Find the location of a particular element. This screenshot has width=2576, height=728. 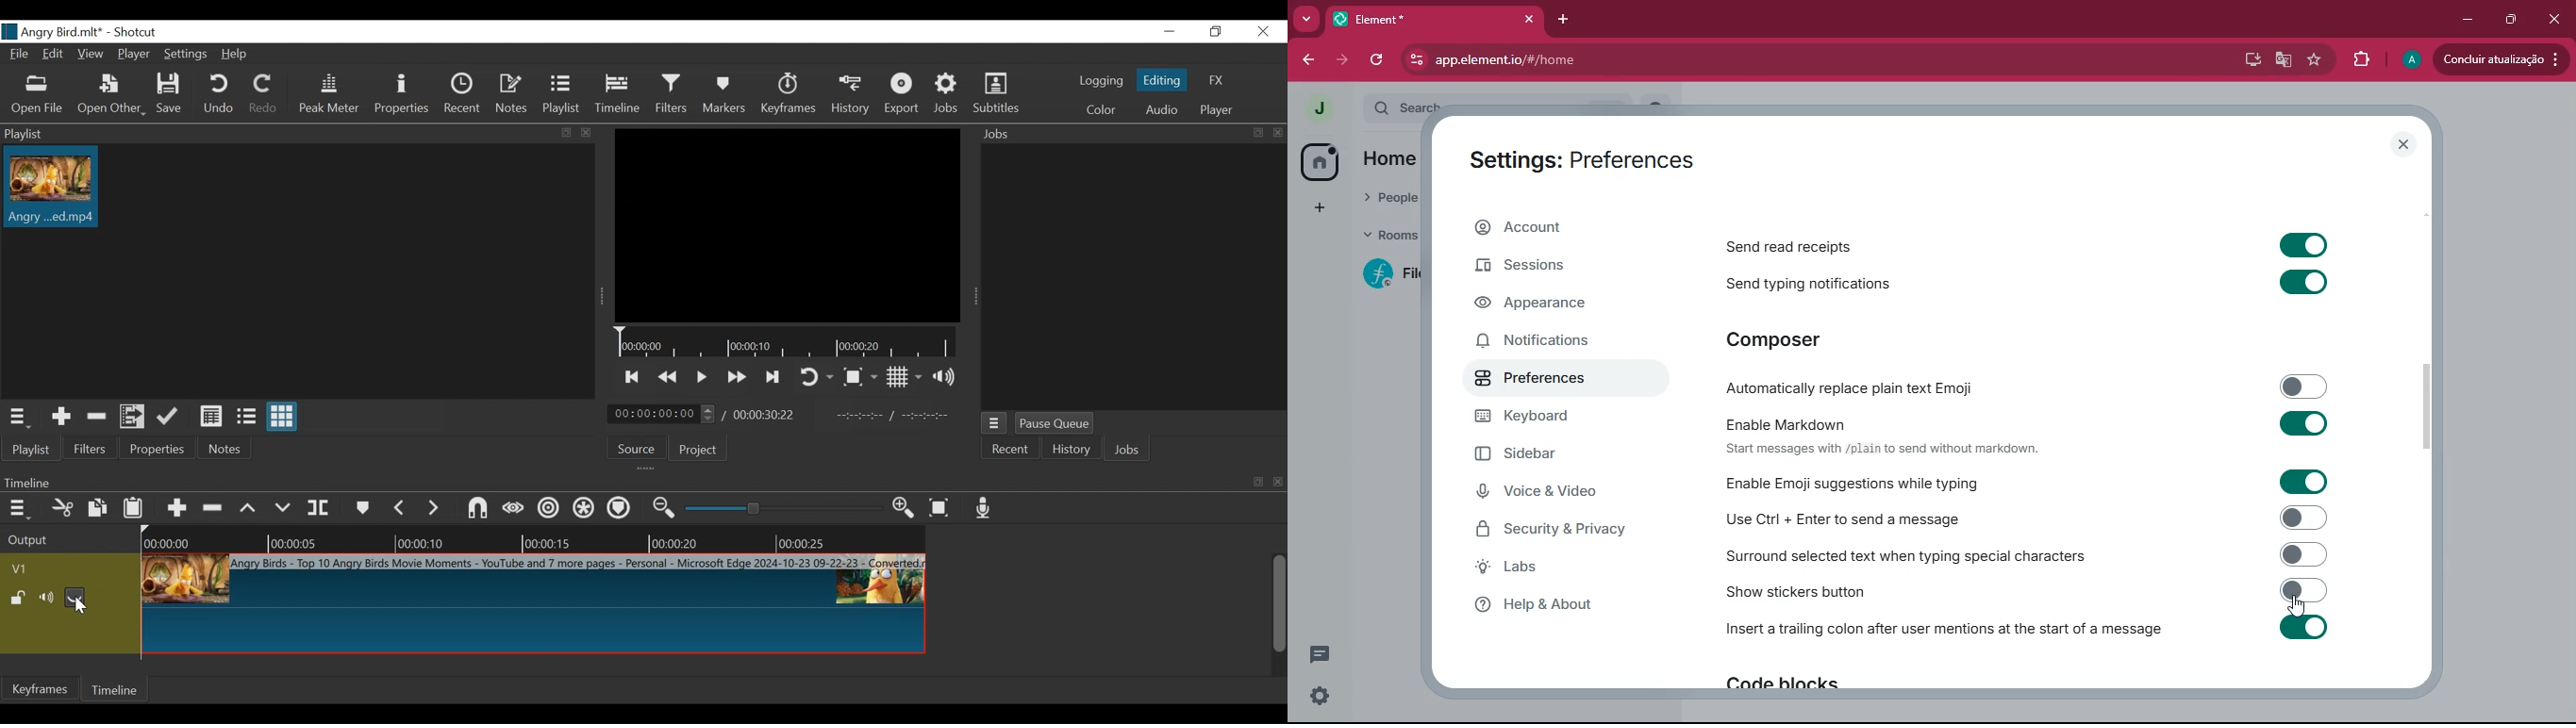

markers is located at coordinates (362, 507).